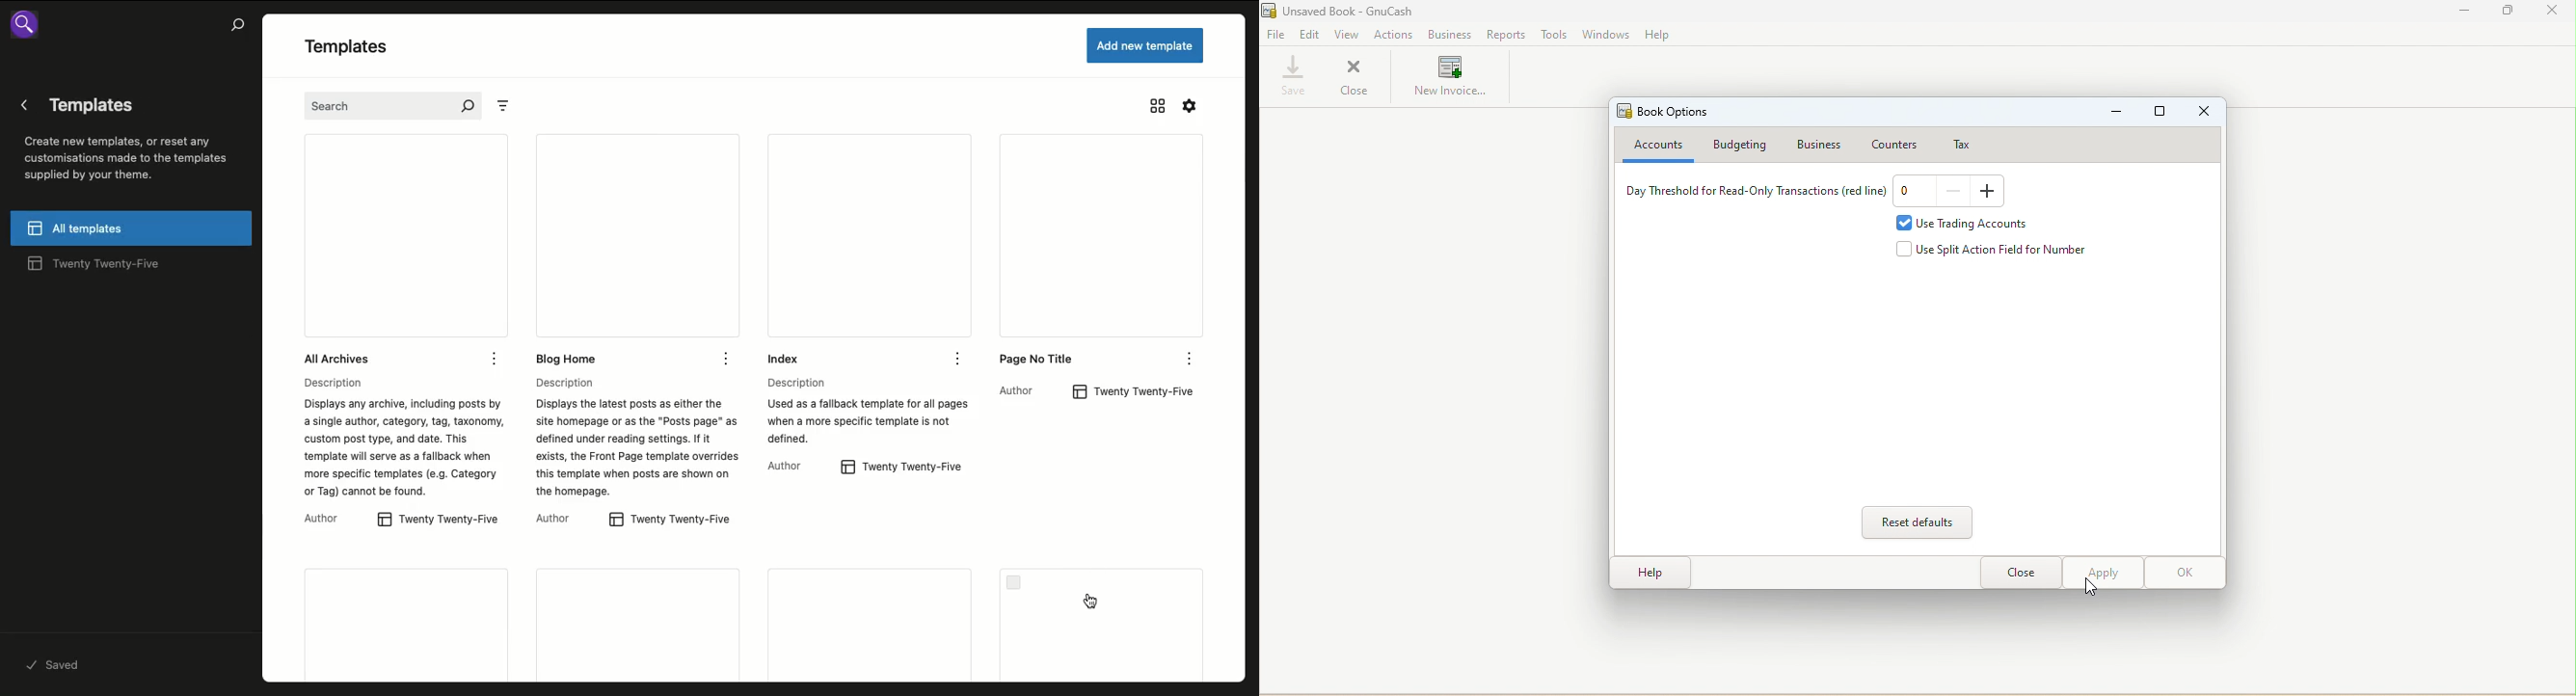 Image resolution: width=2576 pixels, height=700 pixels. I want to click on Tools, so click(1552, 35).